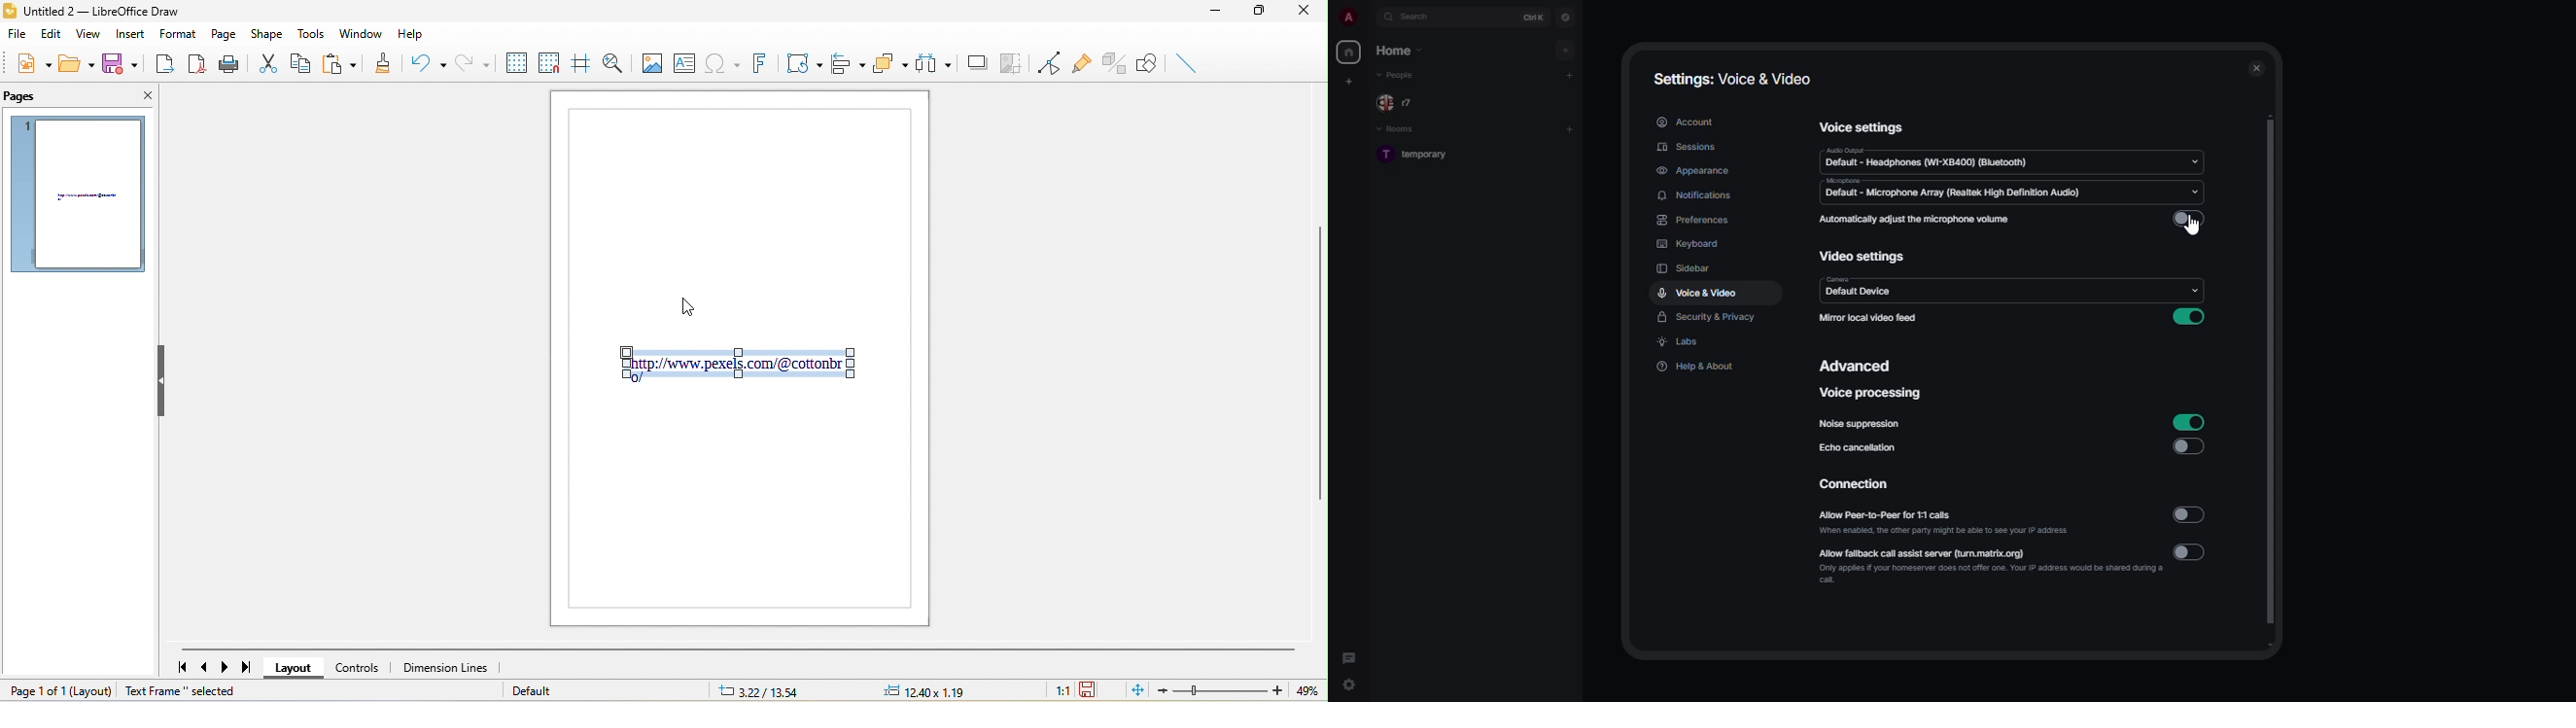 This screenshot has height=728, width=2576. Describe the element at coordinates (740, 506) in the screenshot. I see `Page1` at that location.